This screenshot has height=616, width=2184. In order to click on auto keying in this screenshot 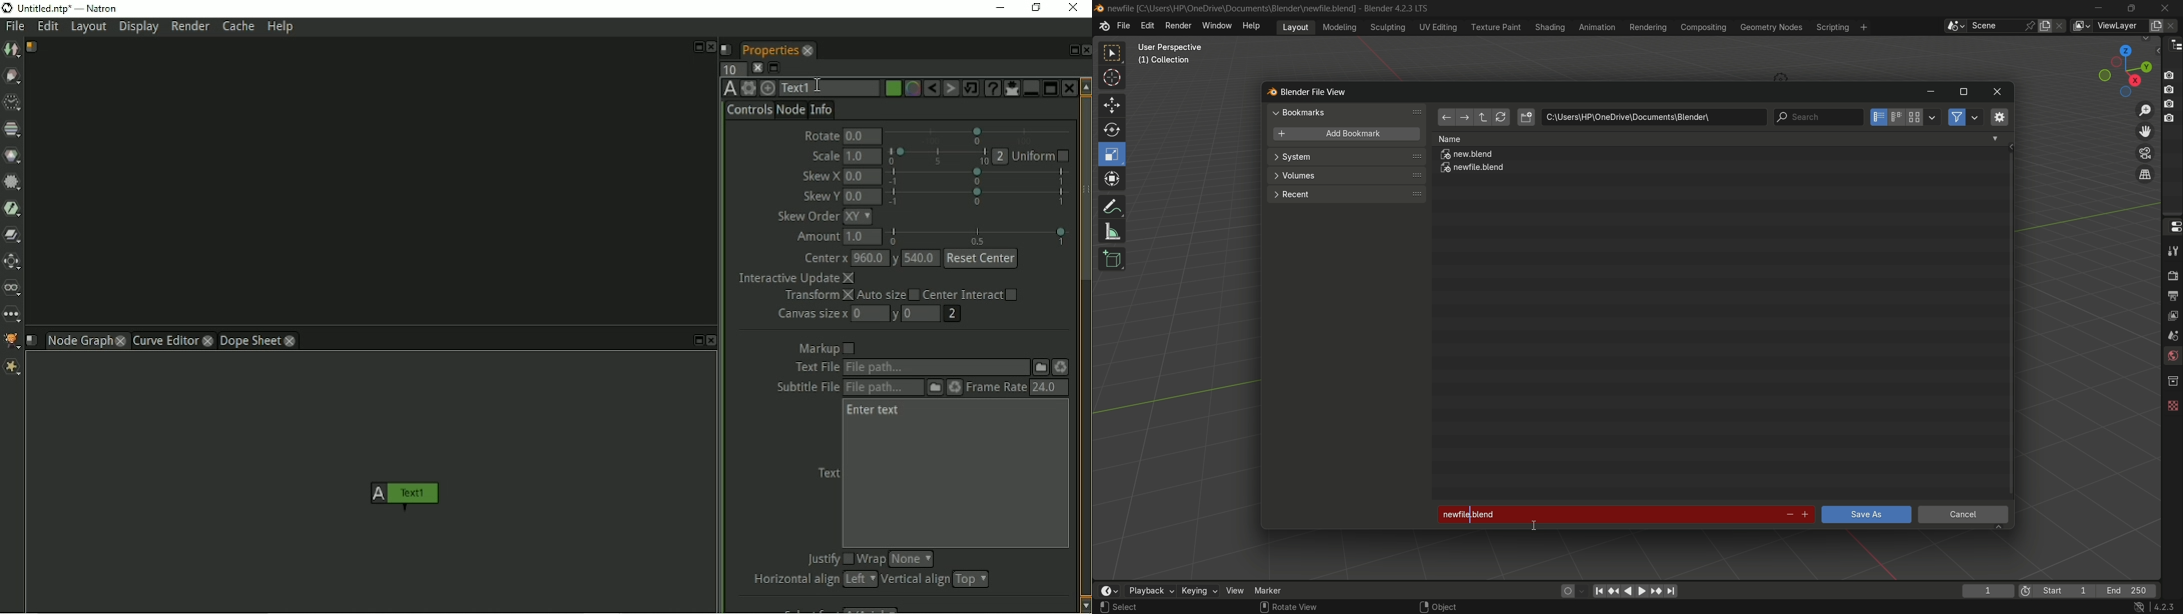, I will do `click(1565, 590)`.